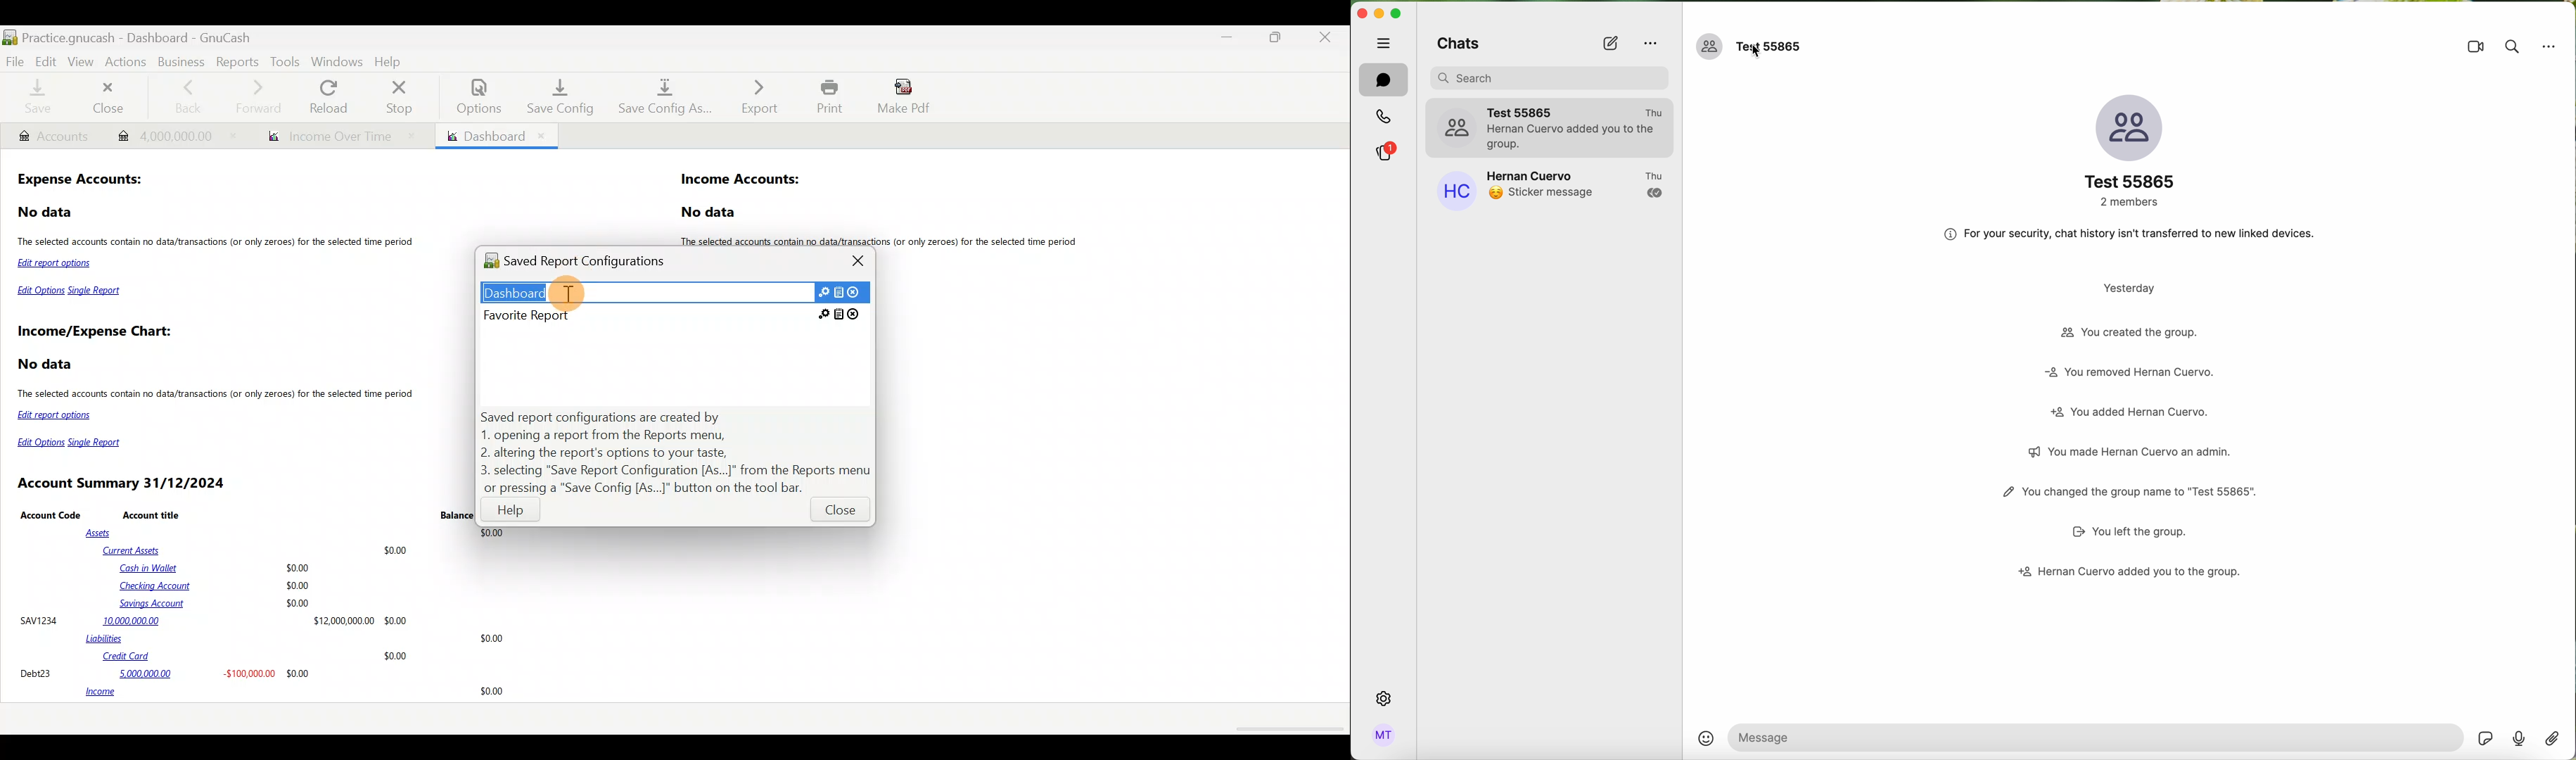 The height and width of the screenshot is (784, 2576). I want to click on File, so click(15, 61).